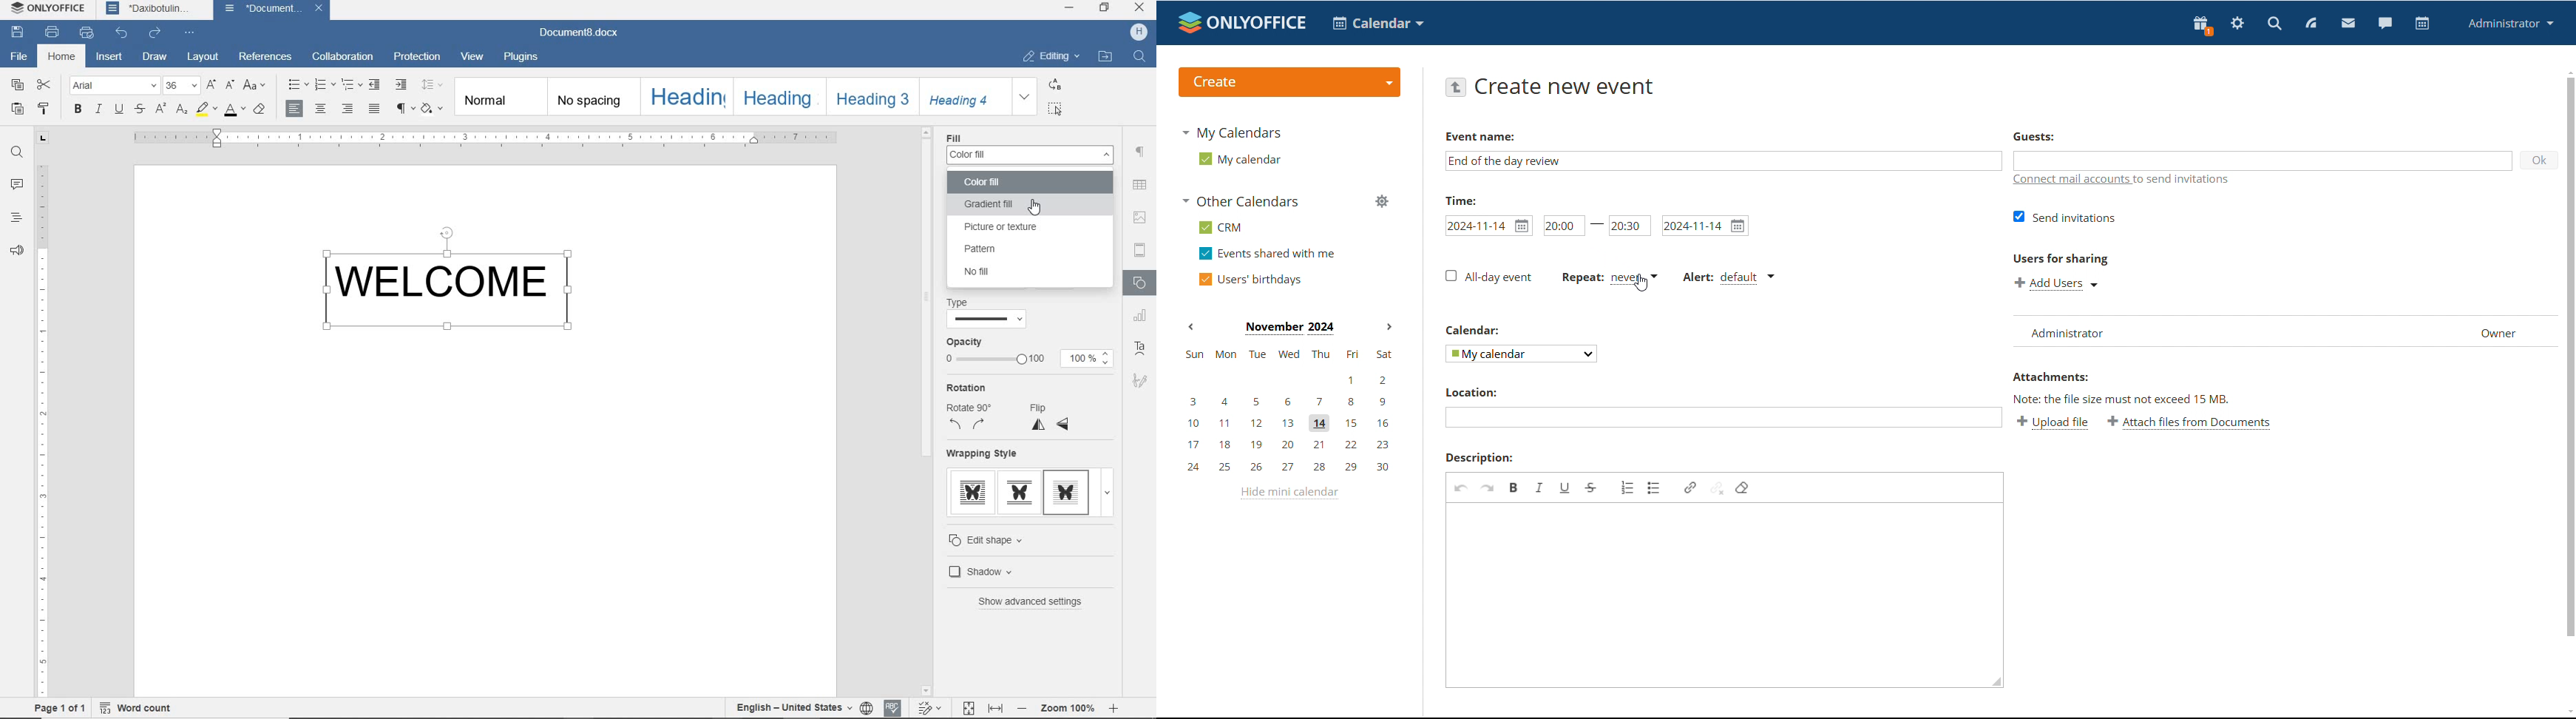  Describe the element at coordinates (1289, 493) in the screenshot. I see `hide mini calendar` at that location.